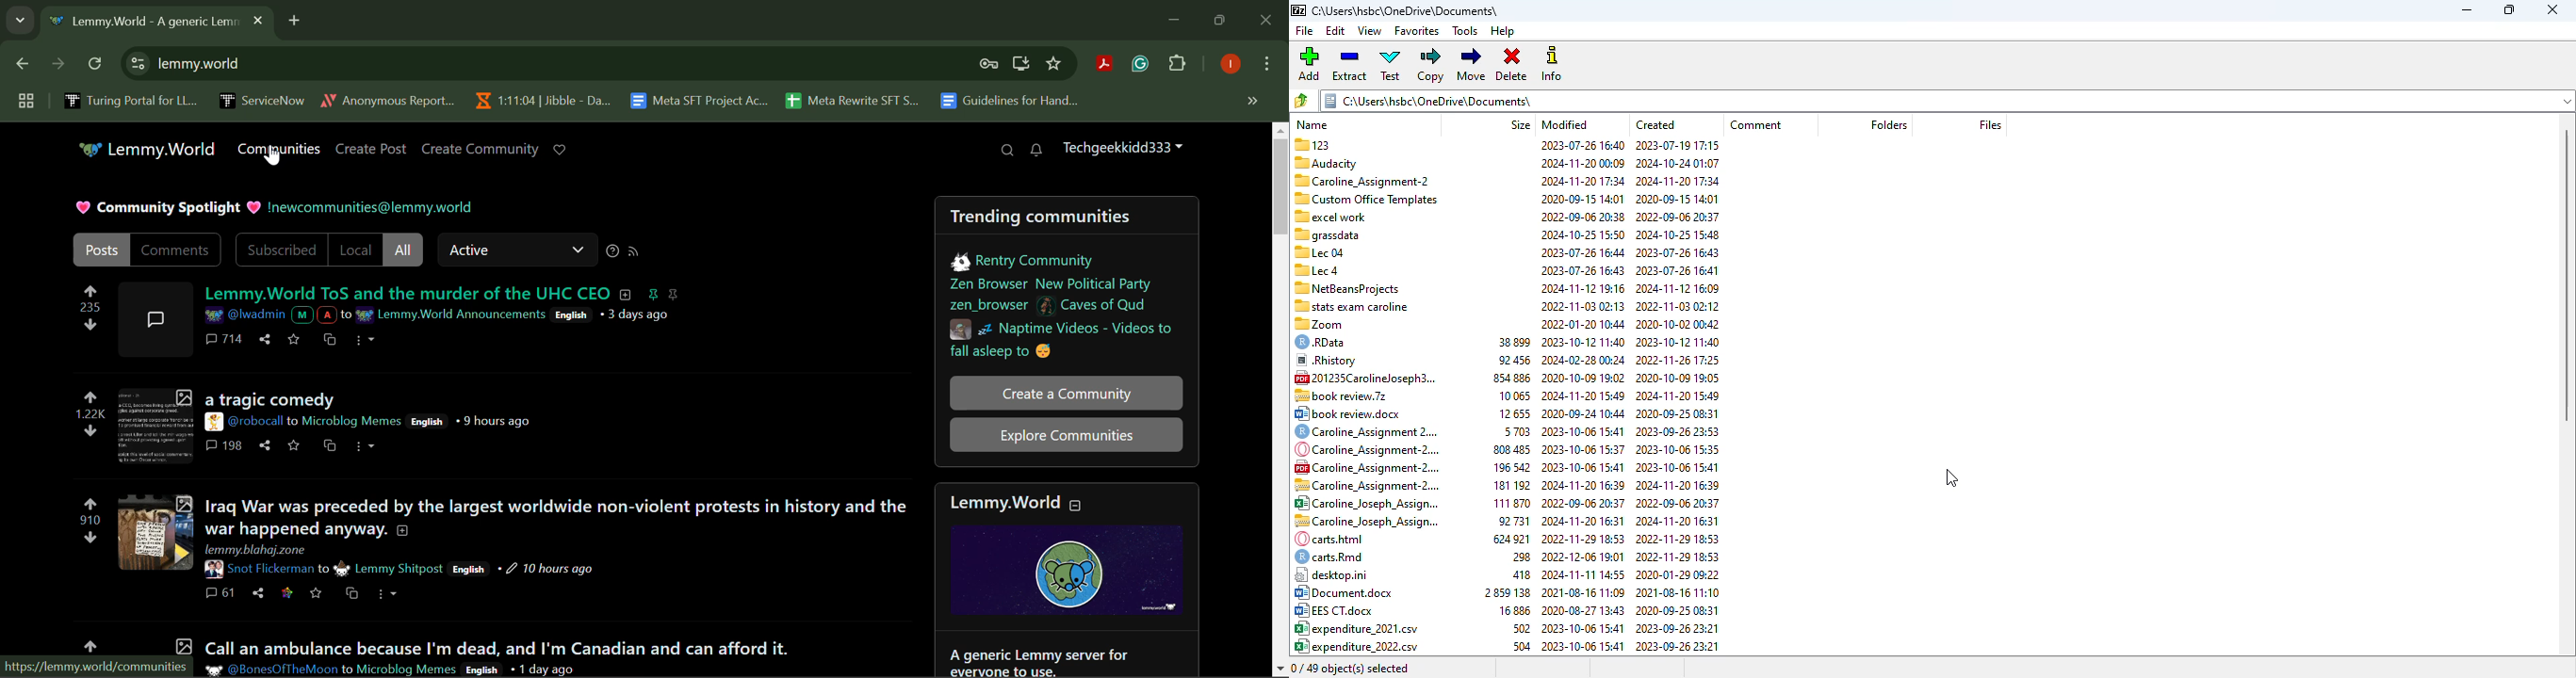 This screenshot has height=700, width=2576. I want to click on Posts Filter Selected, so click(102, 250).